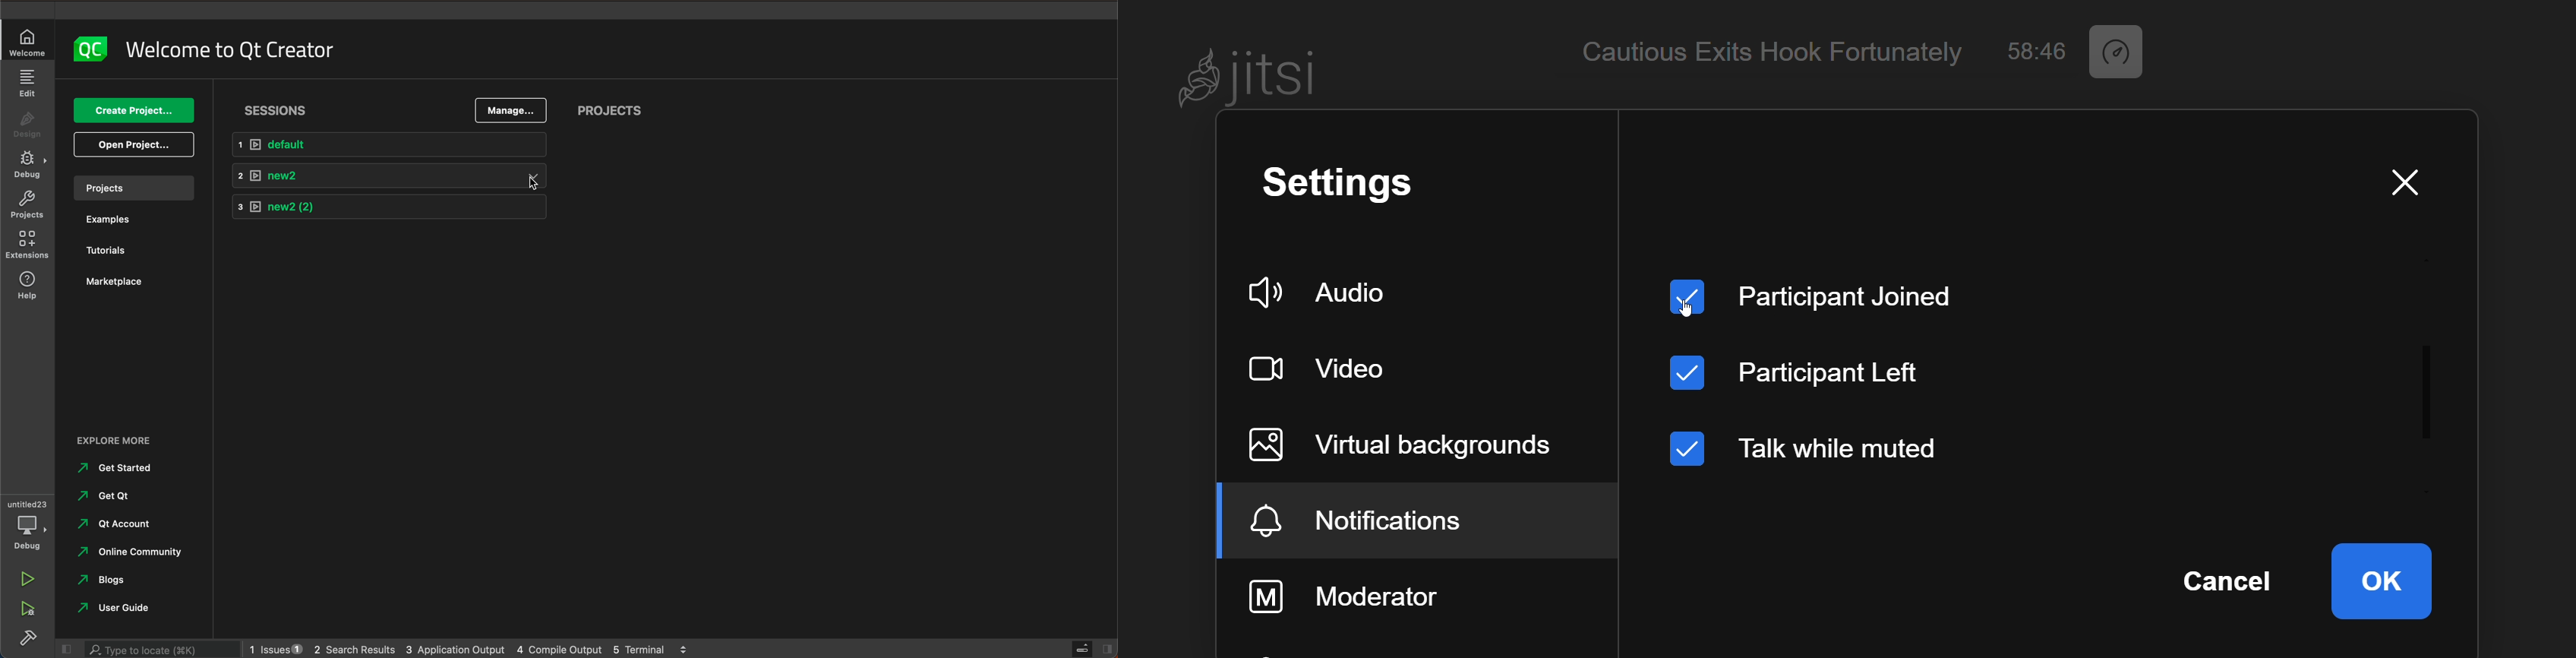 This screenshot has width=2576, height=672. Describe the element at coordinates (512, 109) in the screenshot. I see `manage` at that location.